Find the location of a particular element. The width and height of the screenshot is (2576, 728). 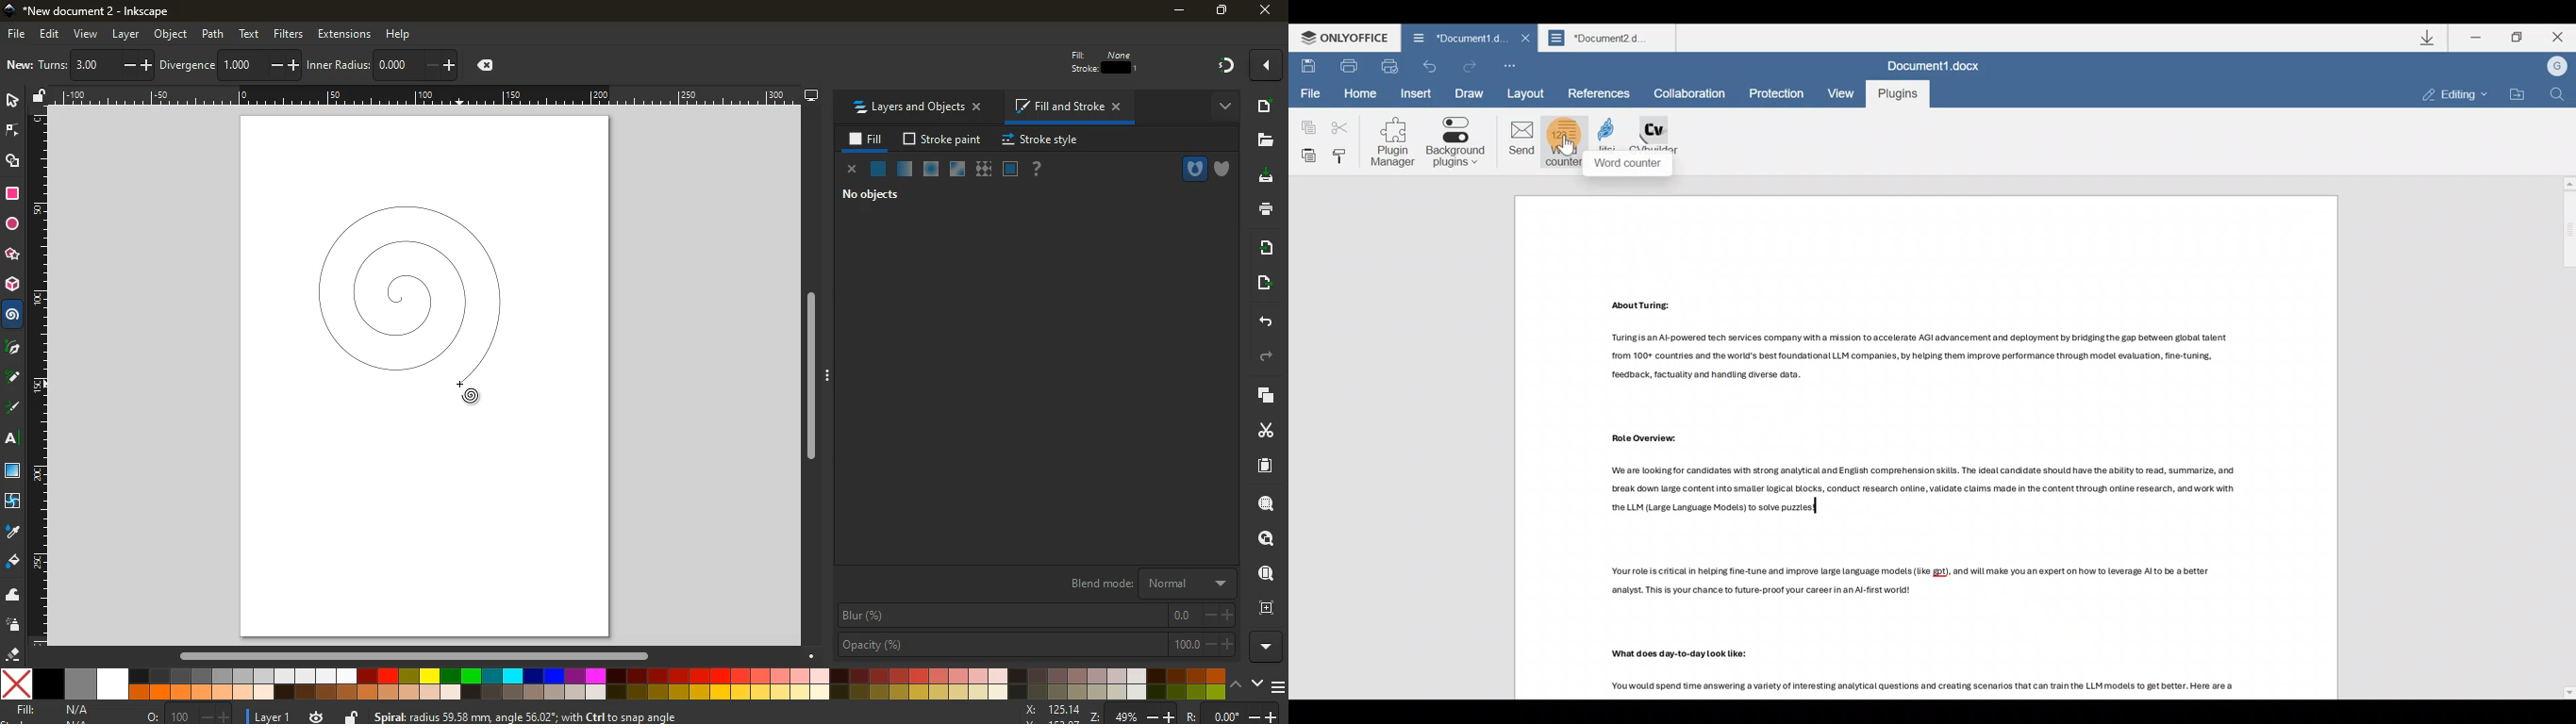

Yourrole is critical in helping fine-tune and improve large language models (like gpt), and will make you an expert on how to leverage Alto be a better
analyst. This is your chance to future-proof your career in an Al-first world! is located at coordinates (1918, 589).